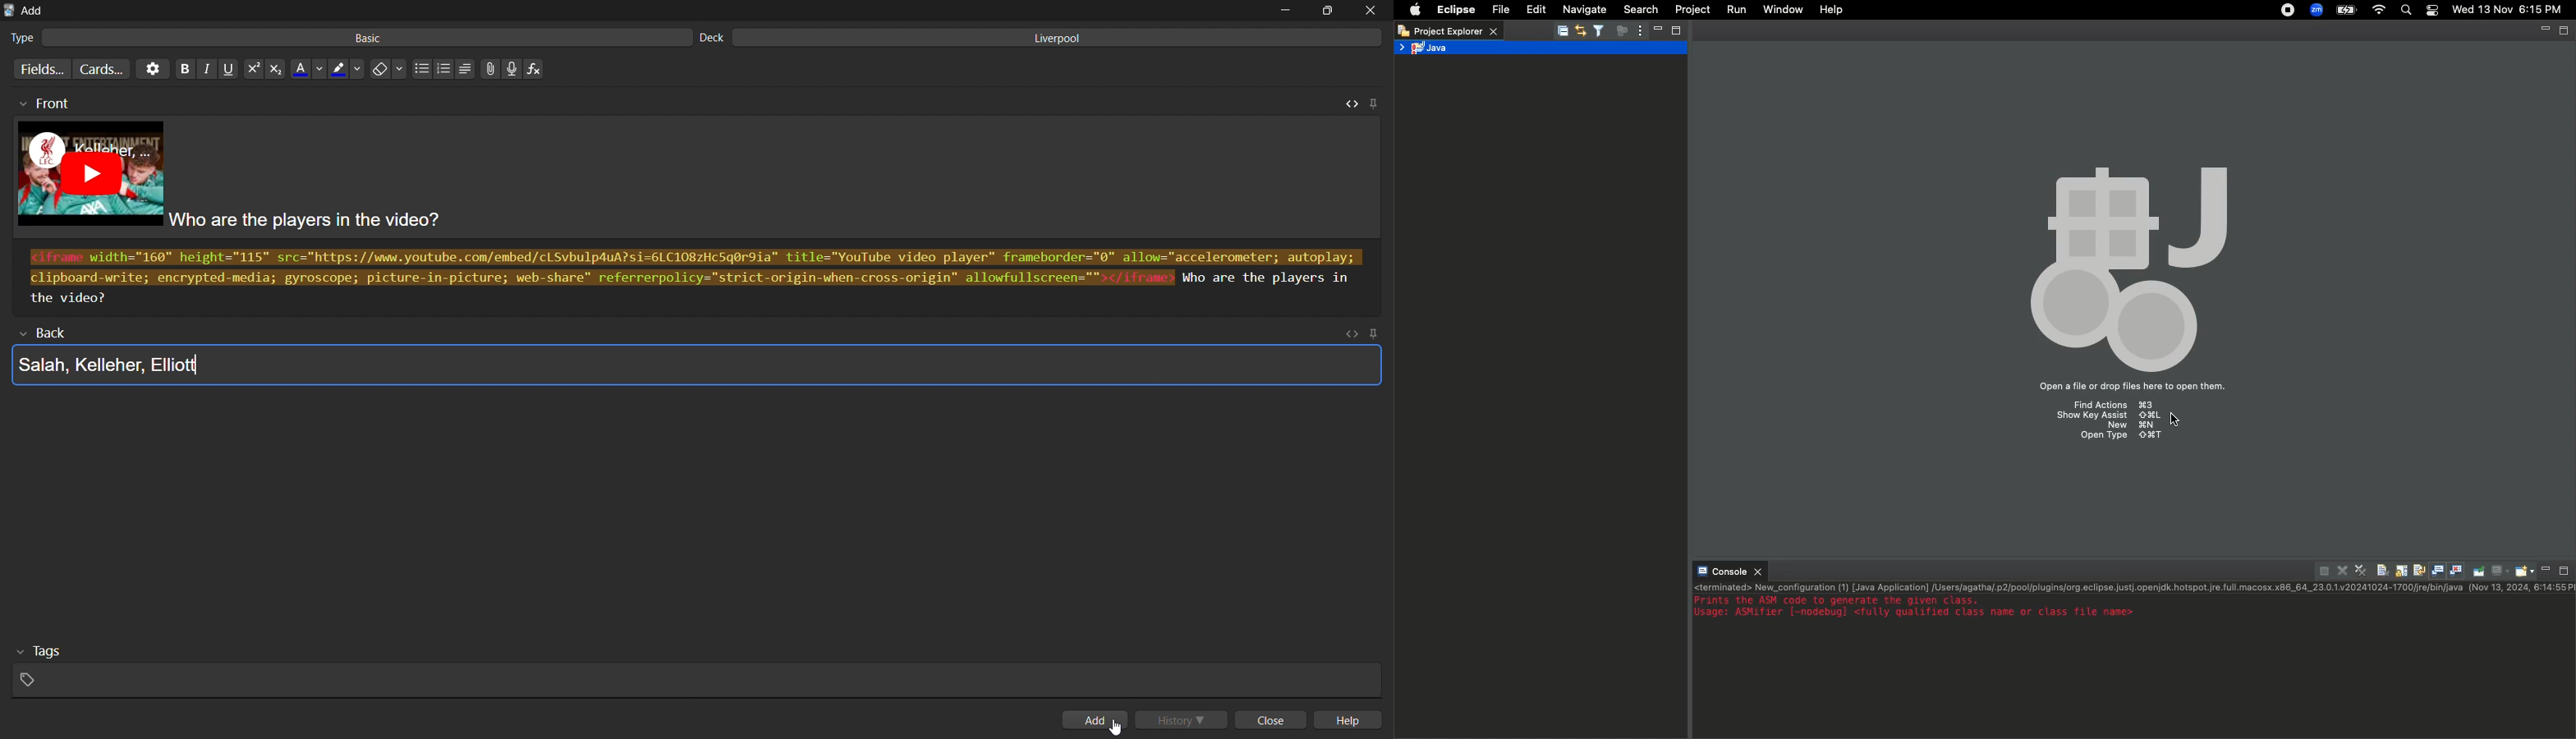 The height and width of the screenshot is (756, 2576). I want to click on highlight color, so click(348, 67).